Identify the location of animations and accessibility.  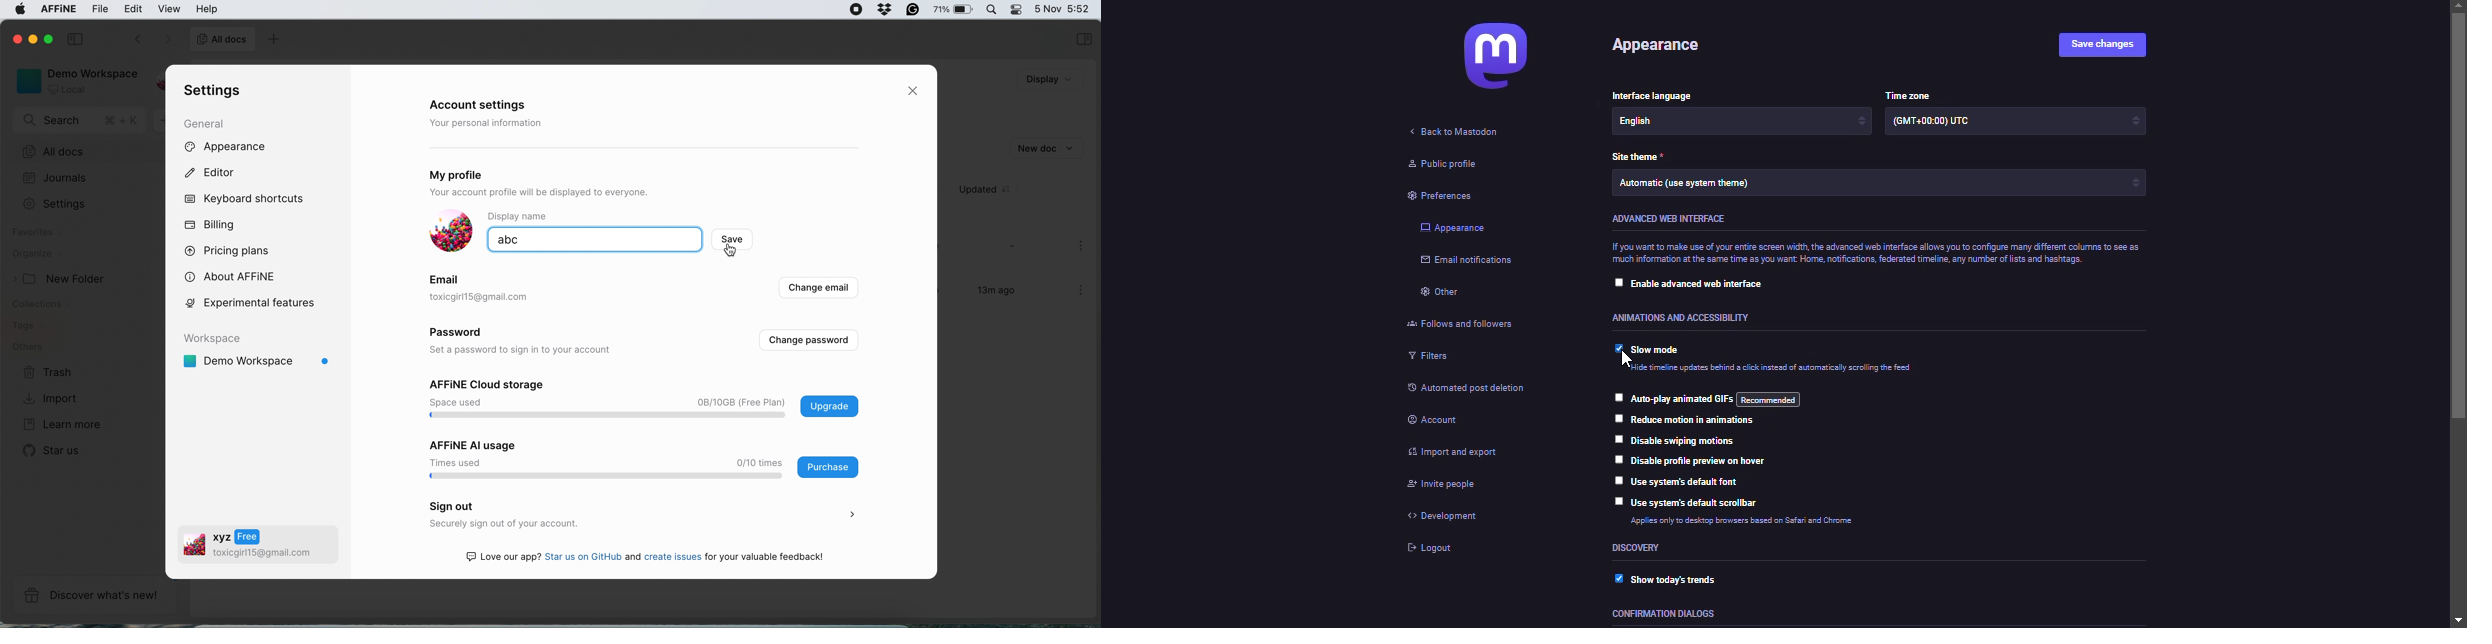
(1681, 317).